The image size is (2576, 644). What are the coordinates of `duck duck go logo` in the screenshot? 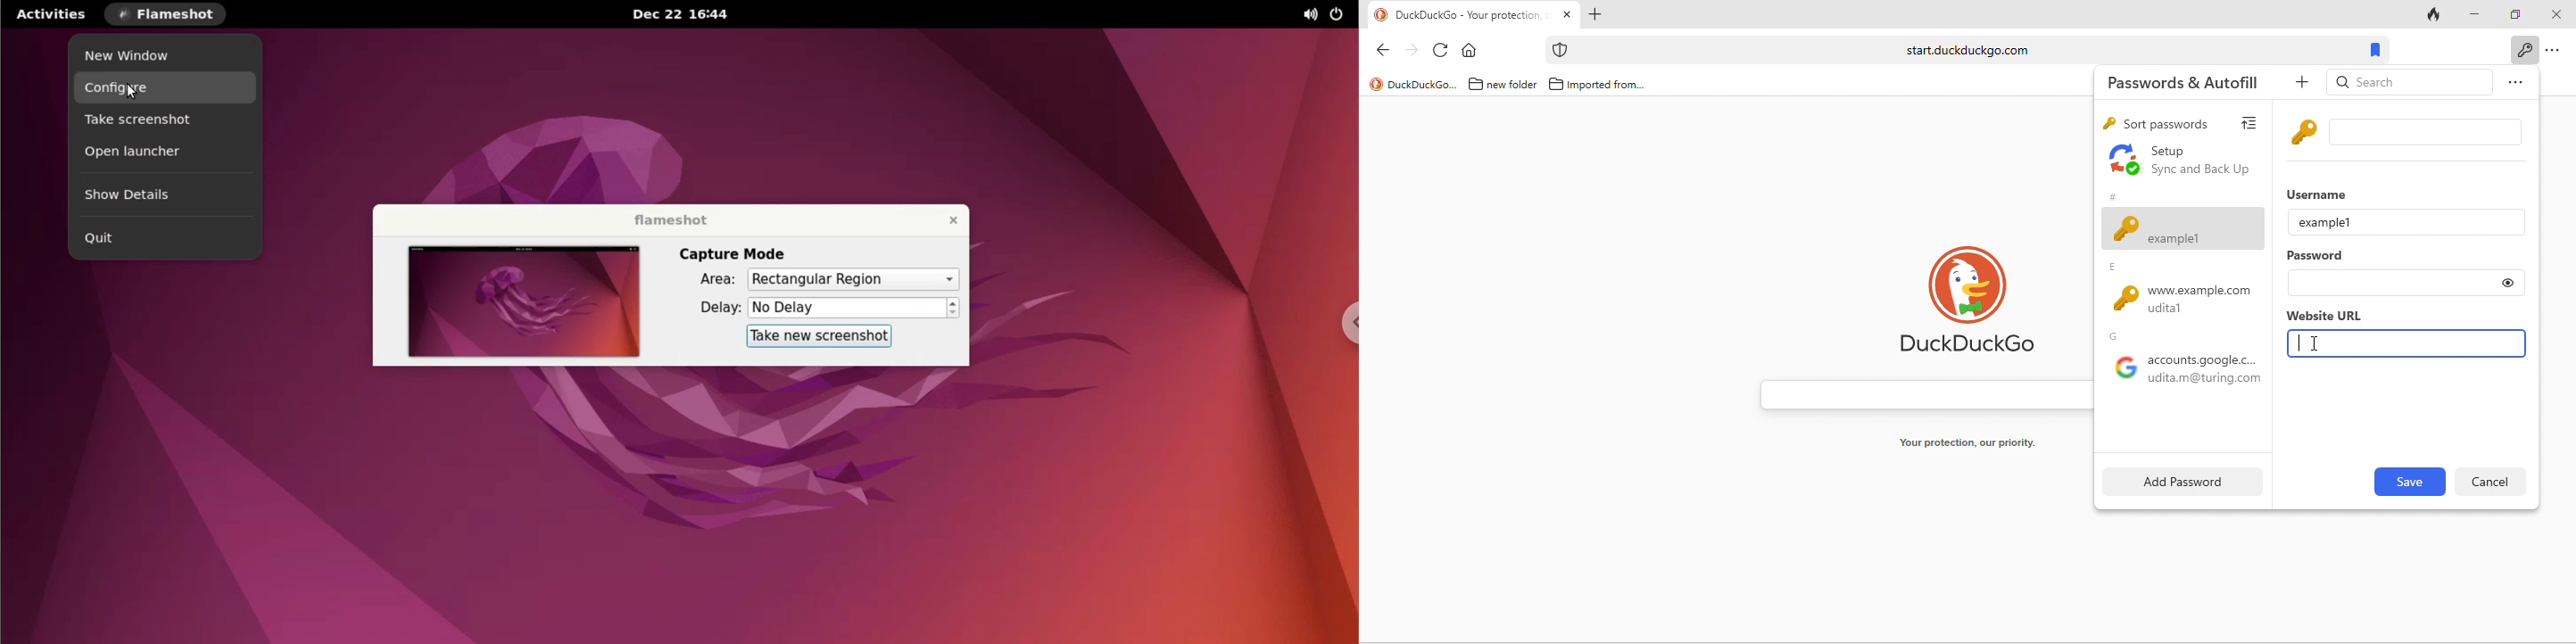 It's located at (1968, 297).